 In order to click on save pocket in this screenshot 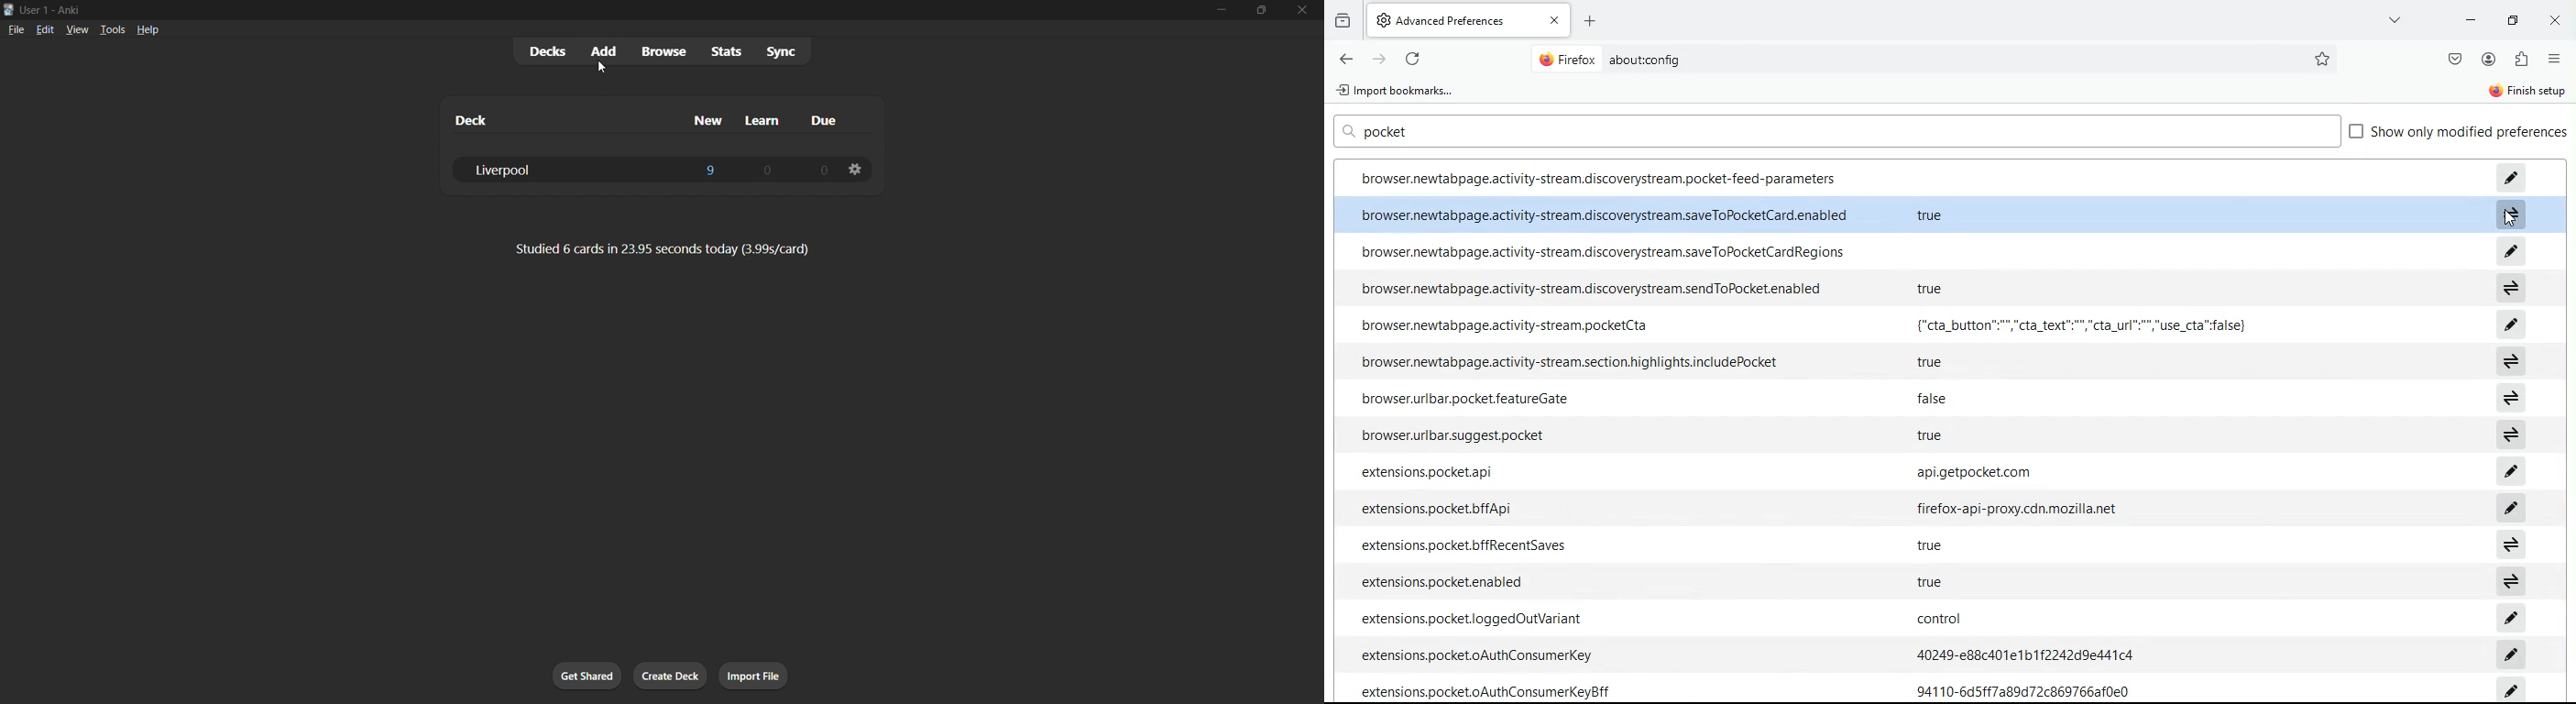, I will do `click(2454, 60)`.